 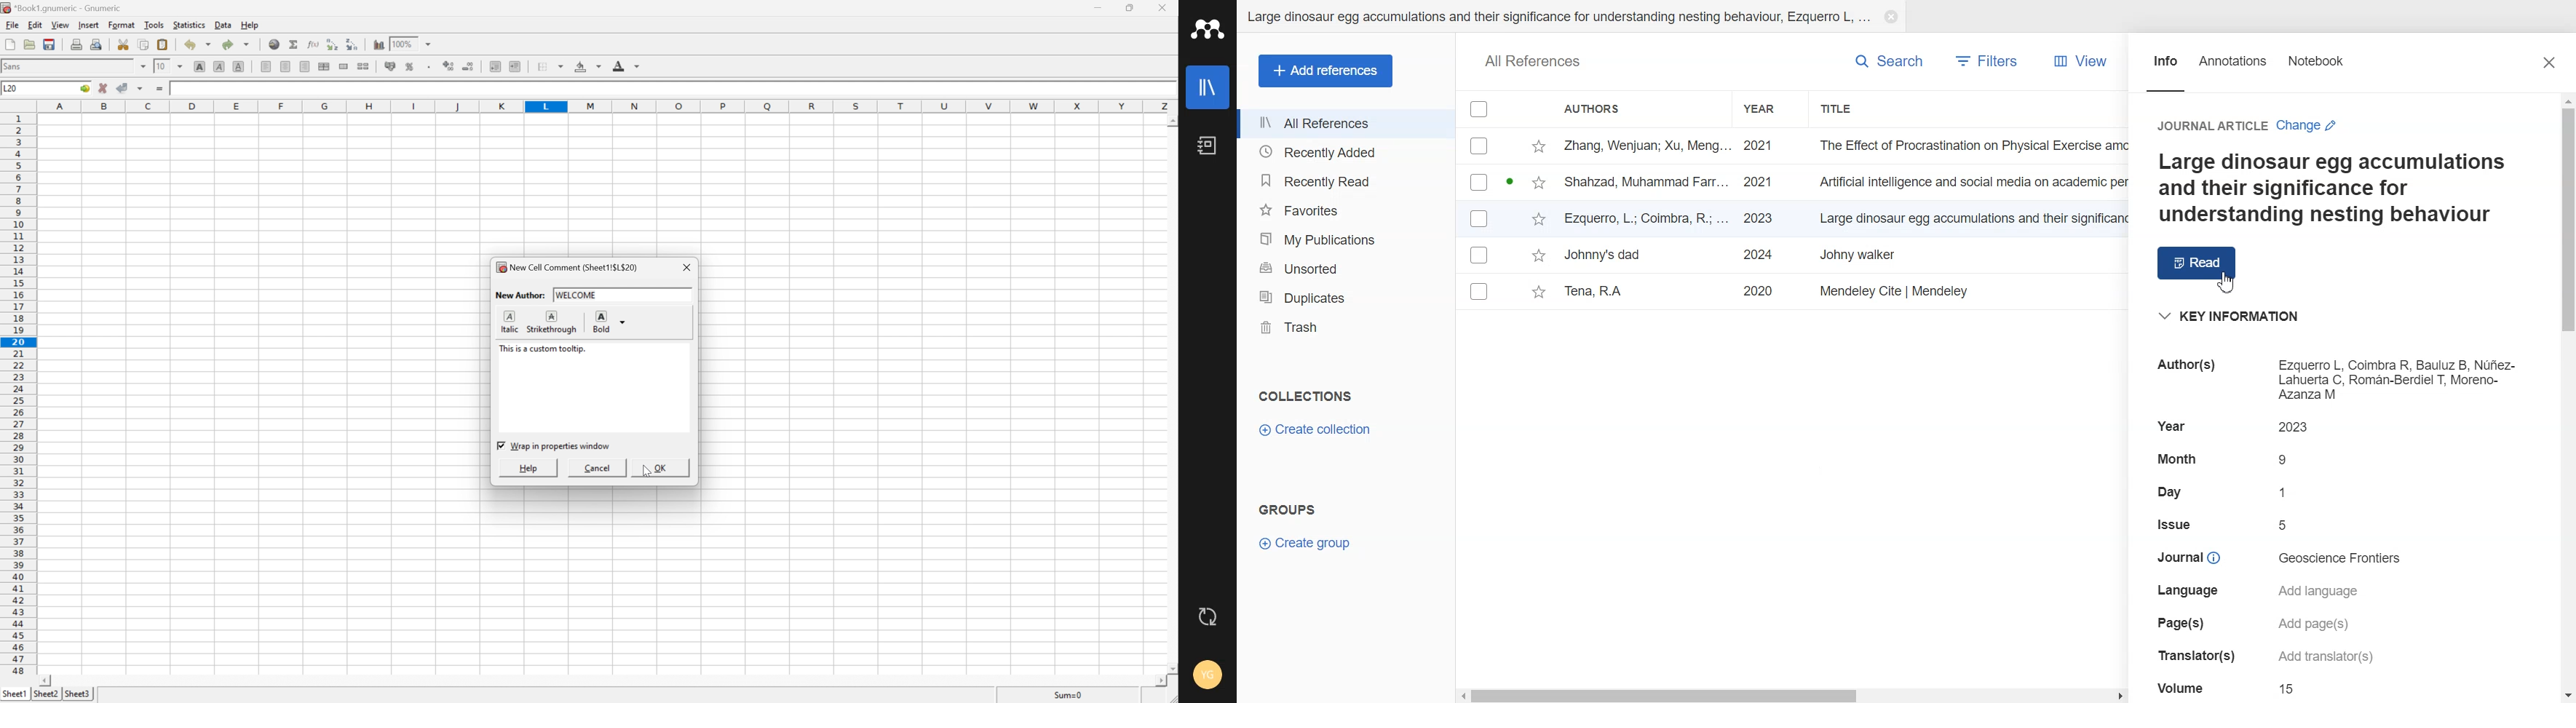 I want to click on Unsorted, so click(x=1344, y=267).